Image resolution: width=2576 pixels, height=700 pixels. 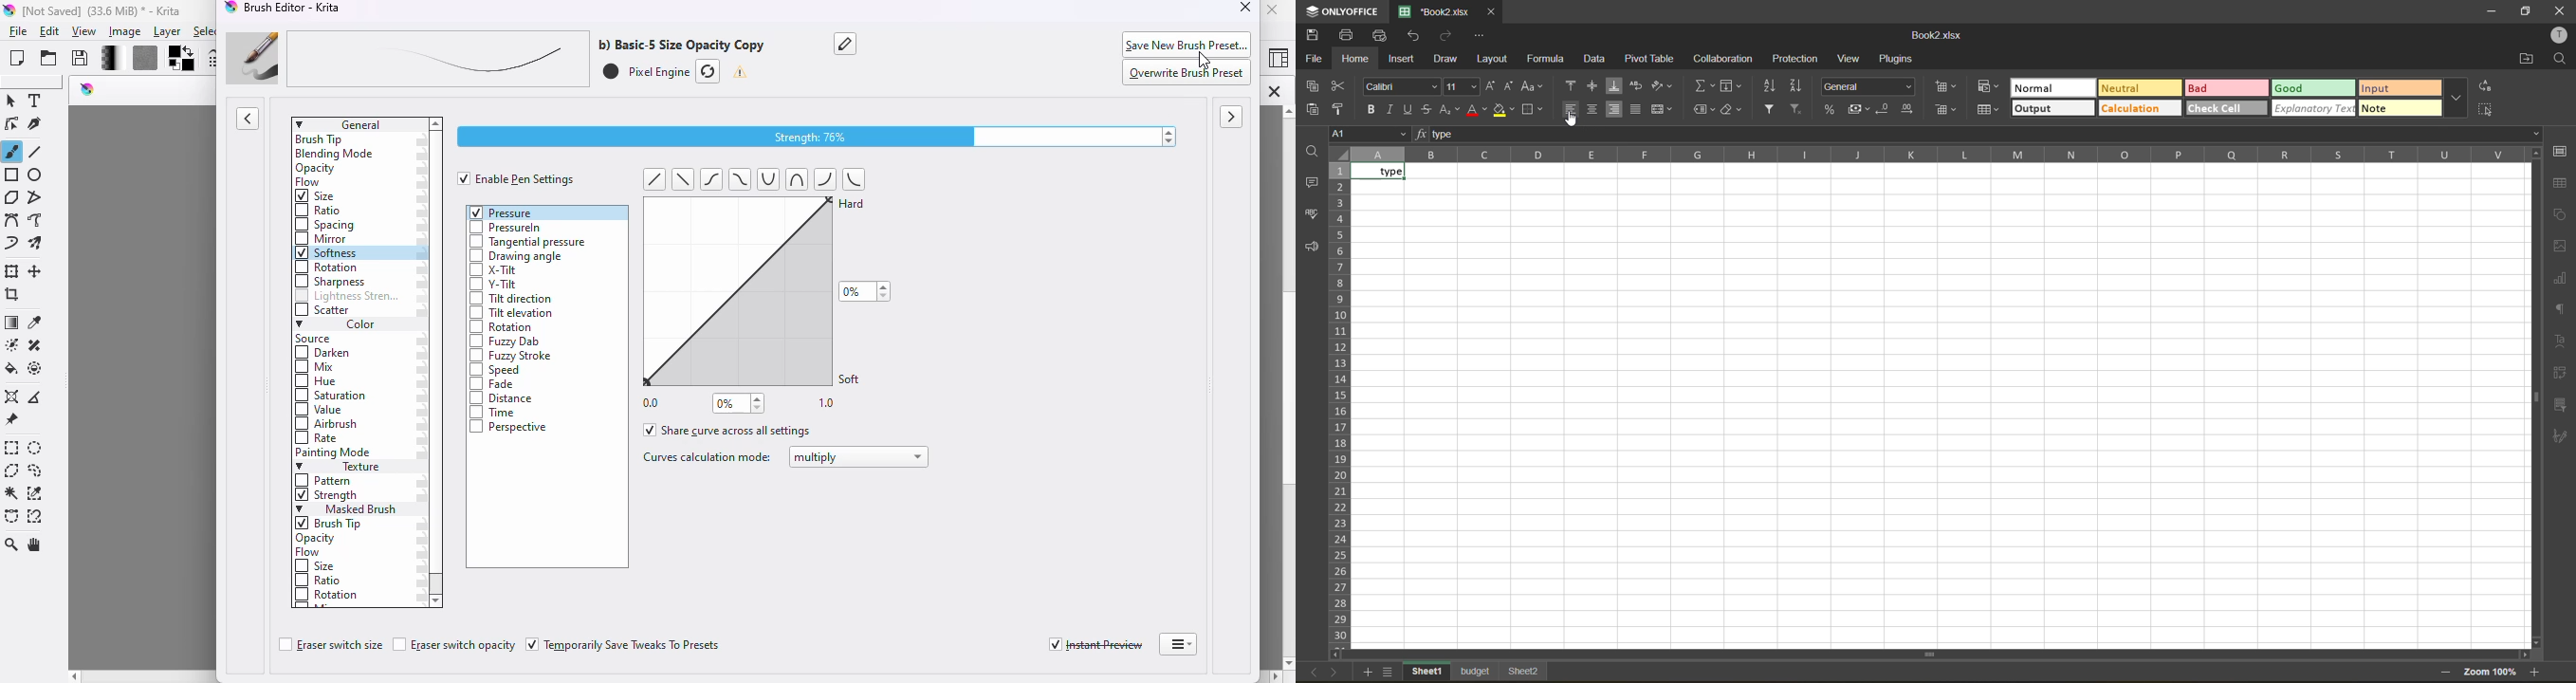 What do you see at coordinates (1770, 88) in the screenshot?
I see `sort ascending` at bounding box center [1770, 88].